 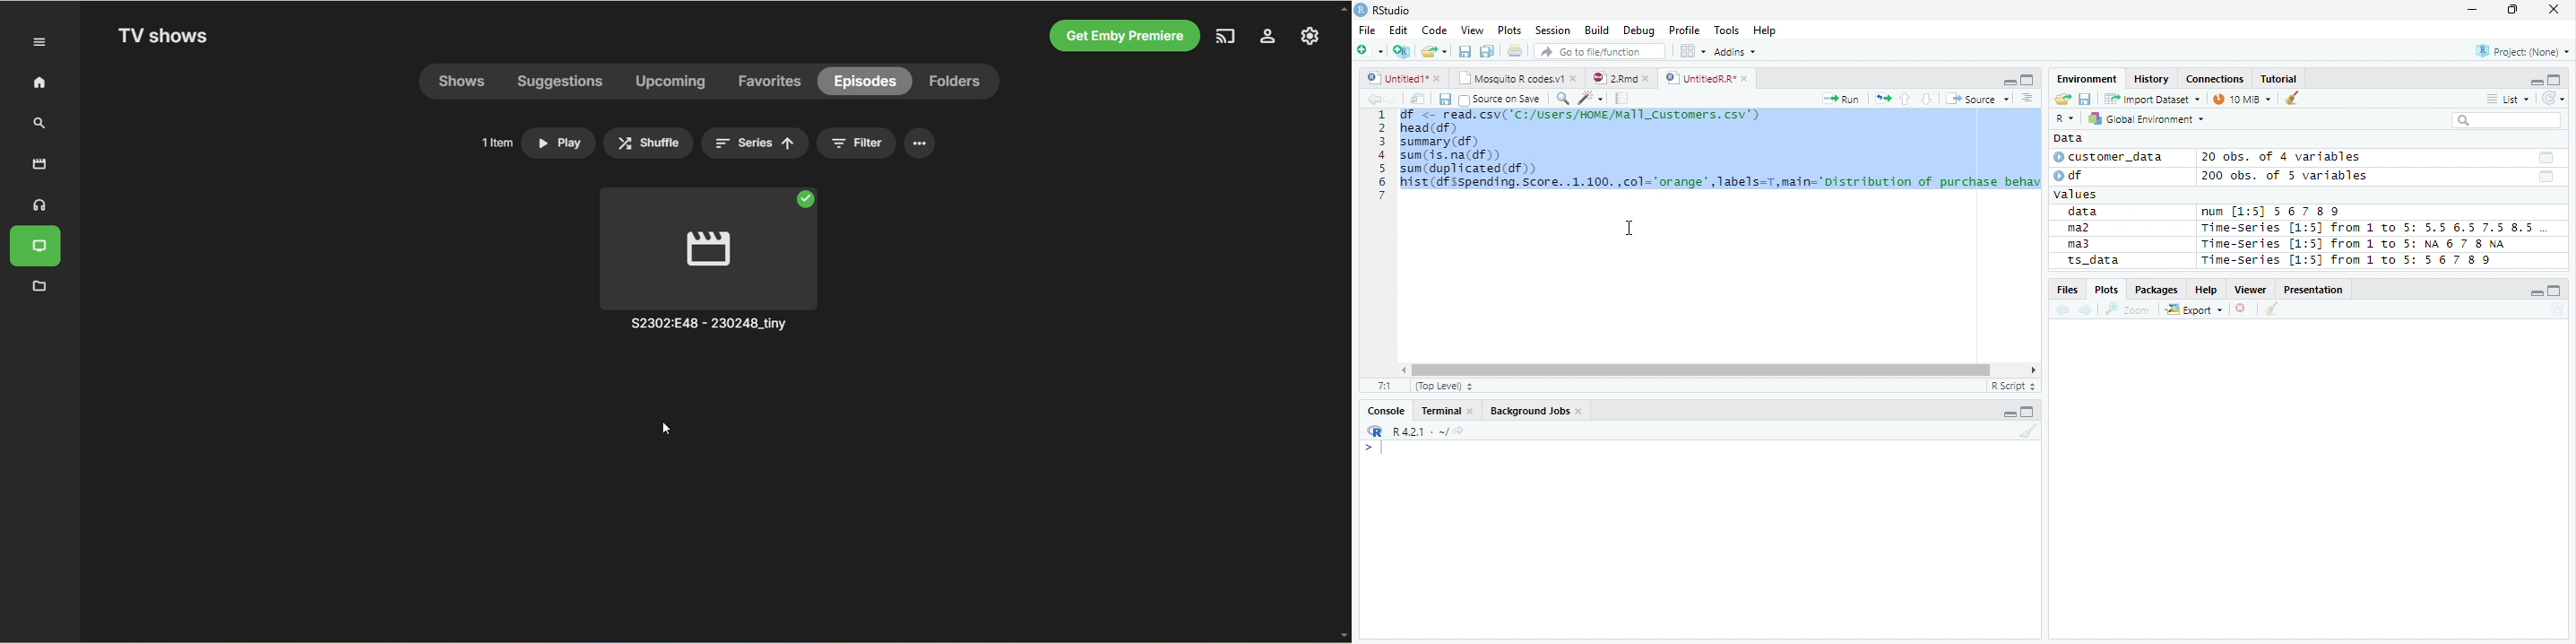 What do you see at coordinates (2507, 100) in the screenshot?
I see `List` at bounding box center [2507, 100].